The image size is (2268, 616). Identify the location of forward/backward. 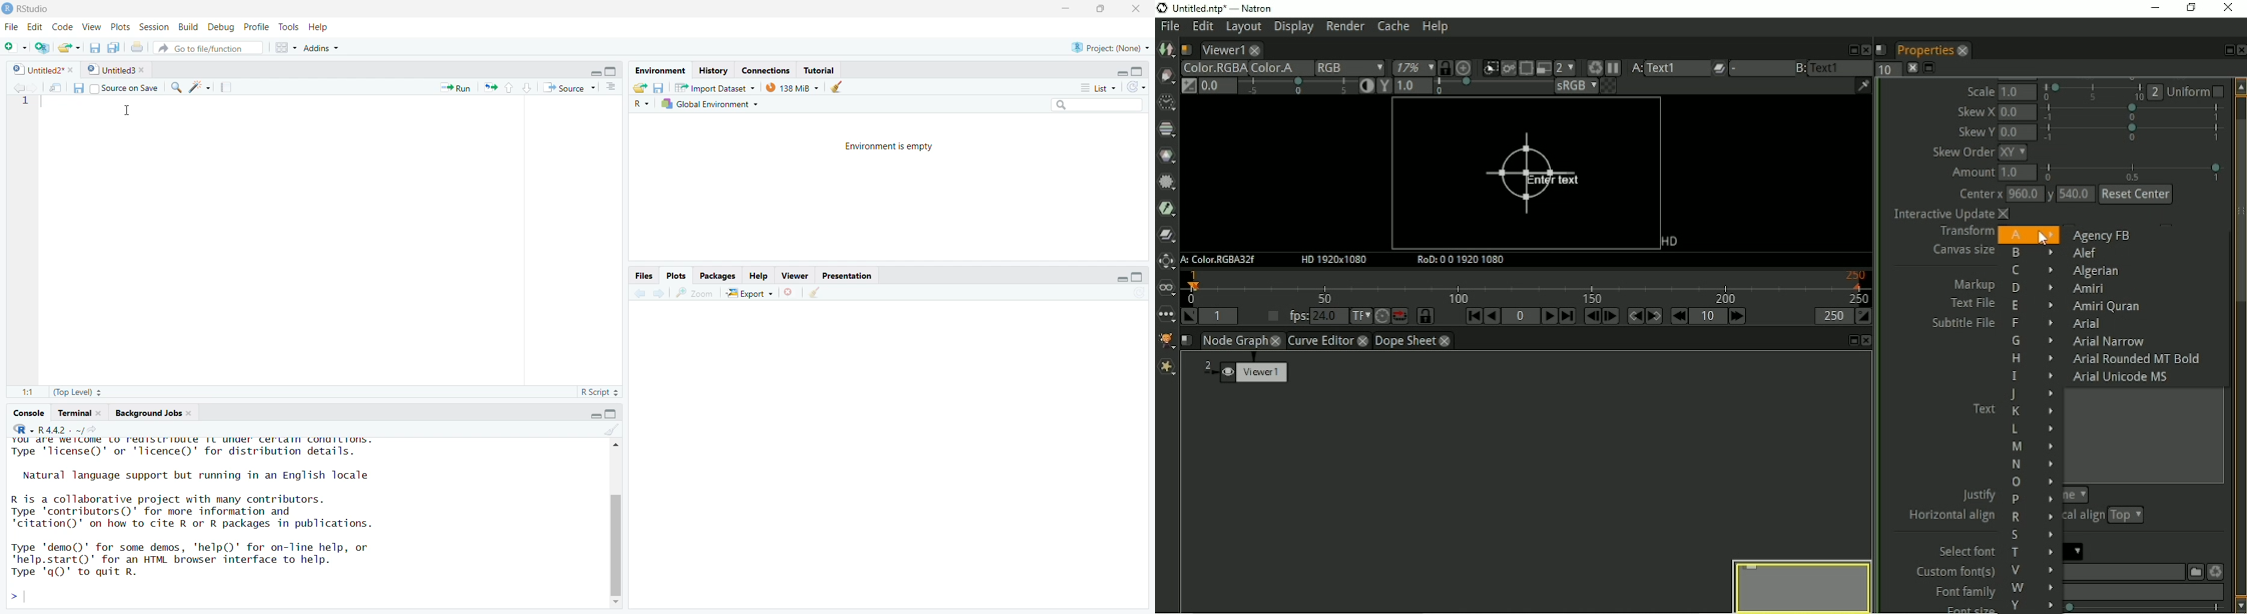
(649, 294).